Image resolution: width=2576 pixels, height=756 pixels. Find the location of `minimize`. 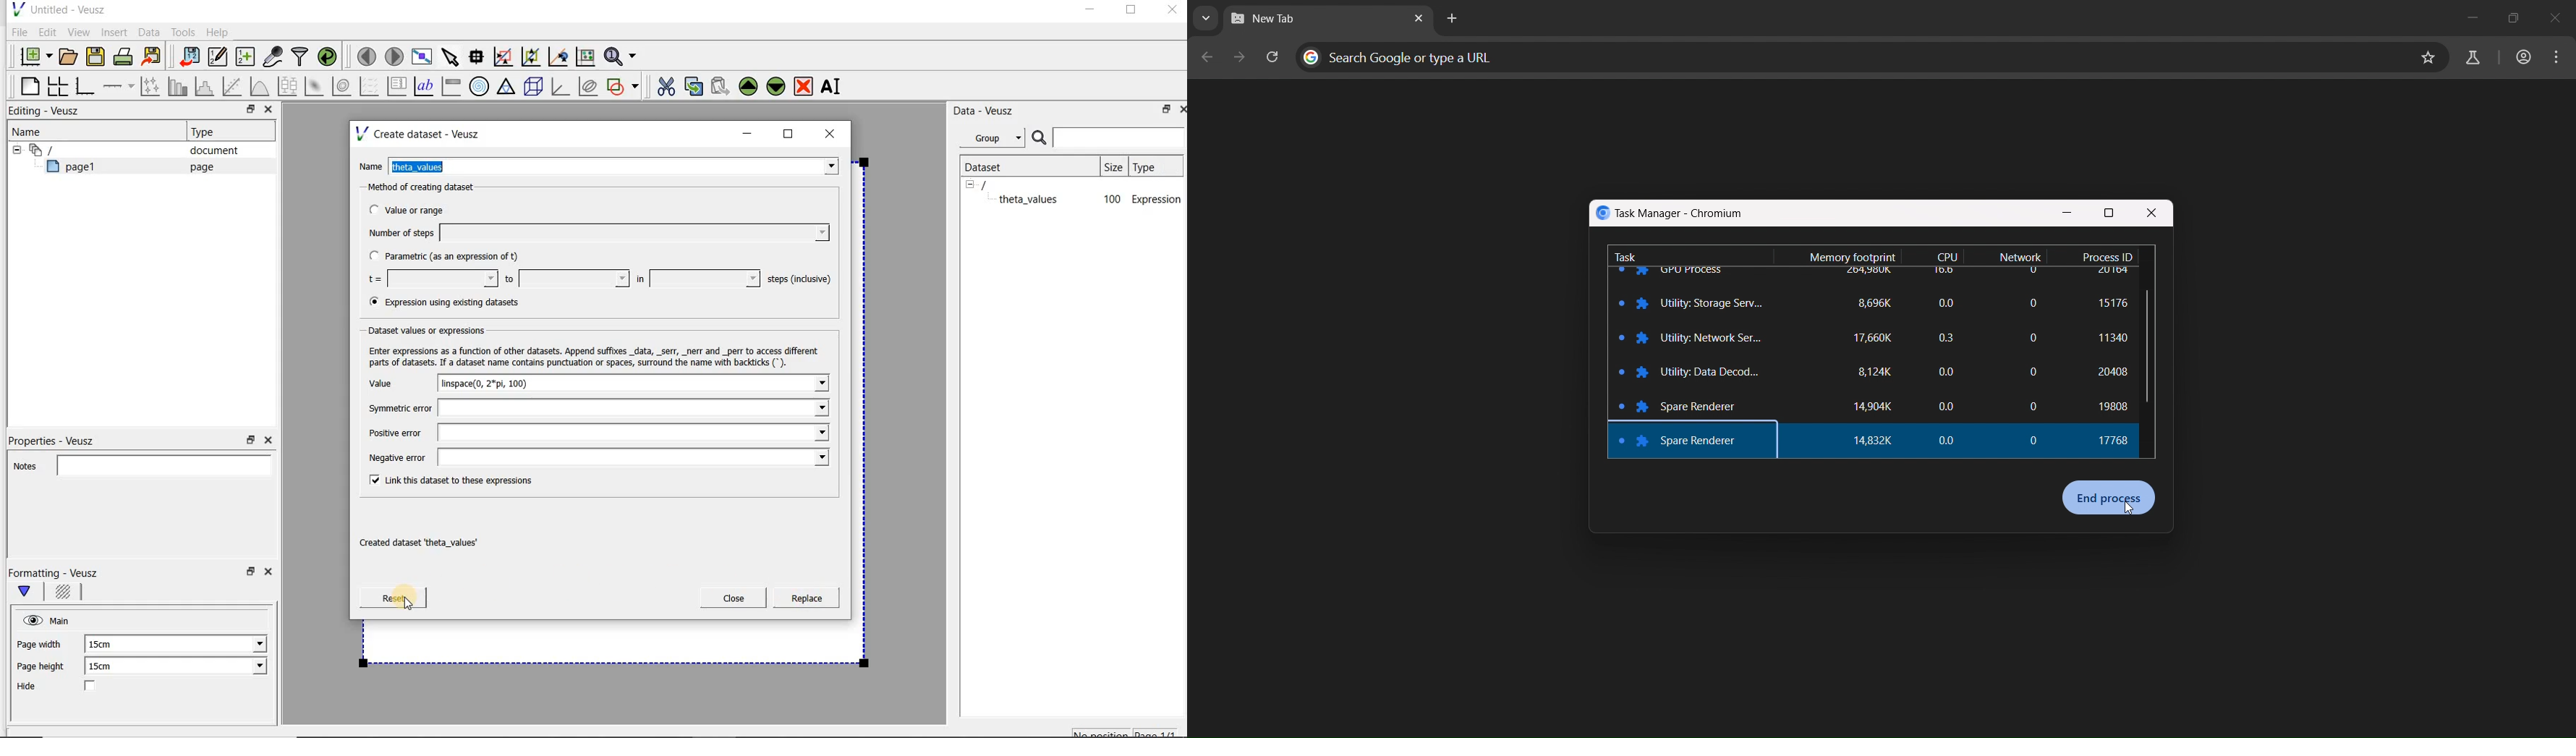

minimize is located at coordinates (1089, 11).